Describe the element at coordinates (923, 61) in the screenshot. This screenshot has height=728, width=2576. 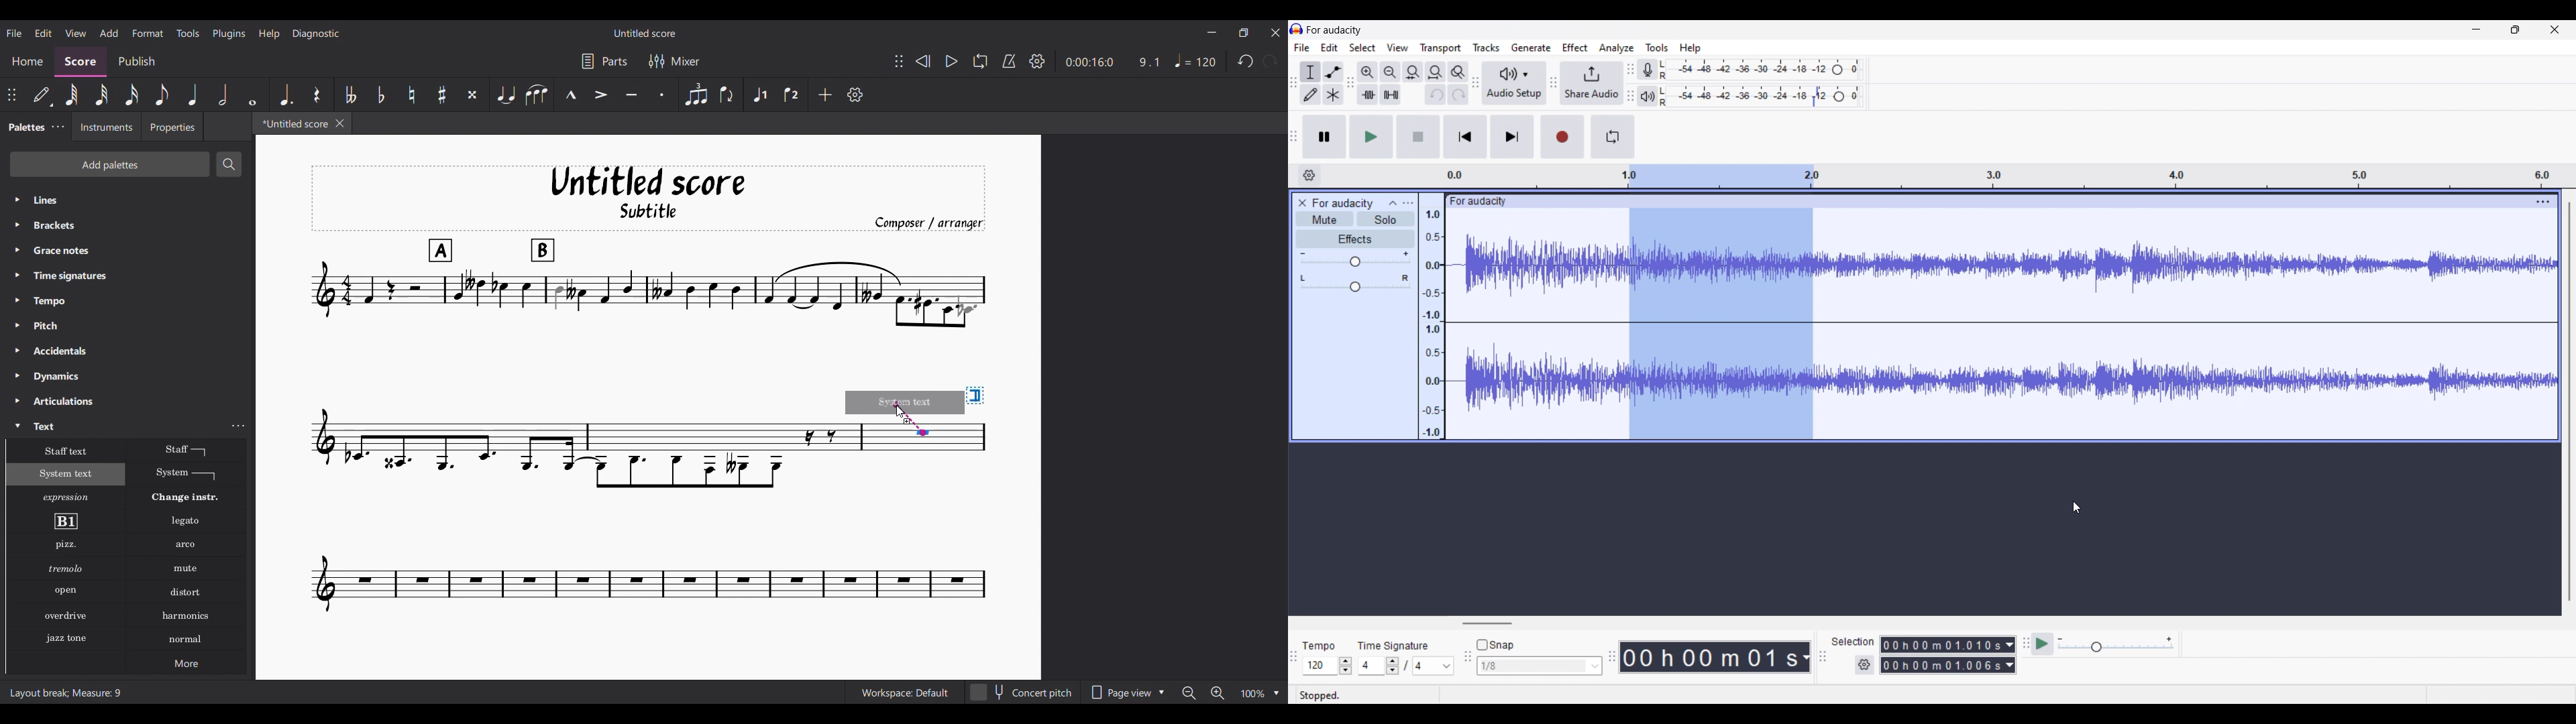
I see `Rewind` at that location.